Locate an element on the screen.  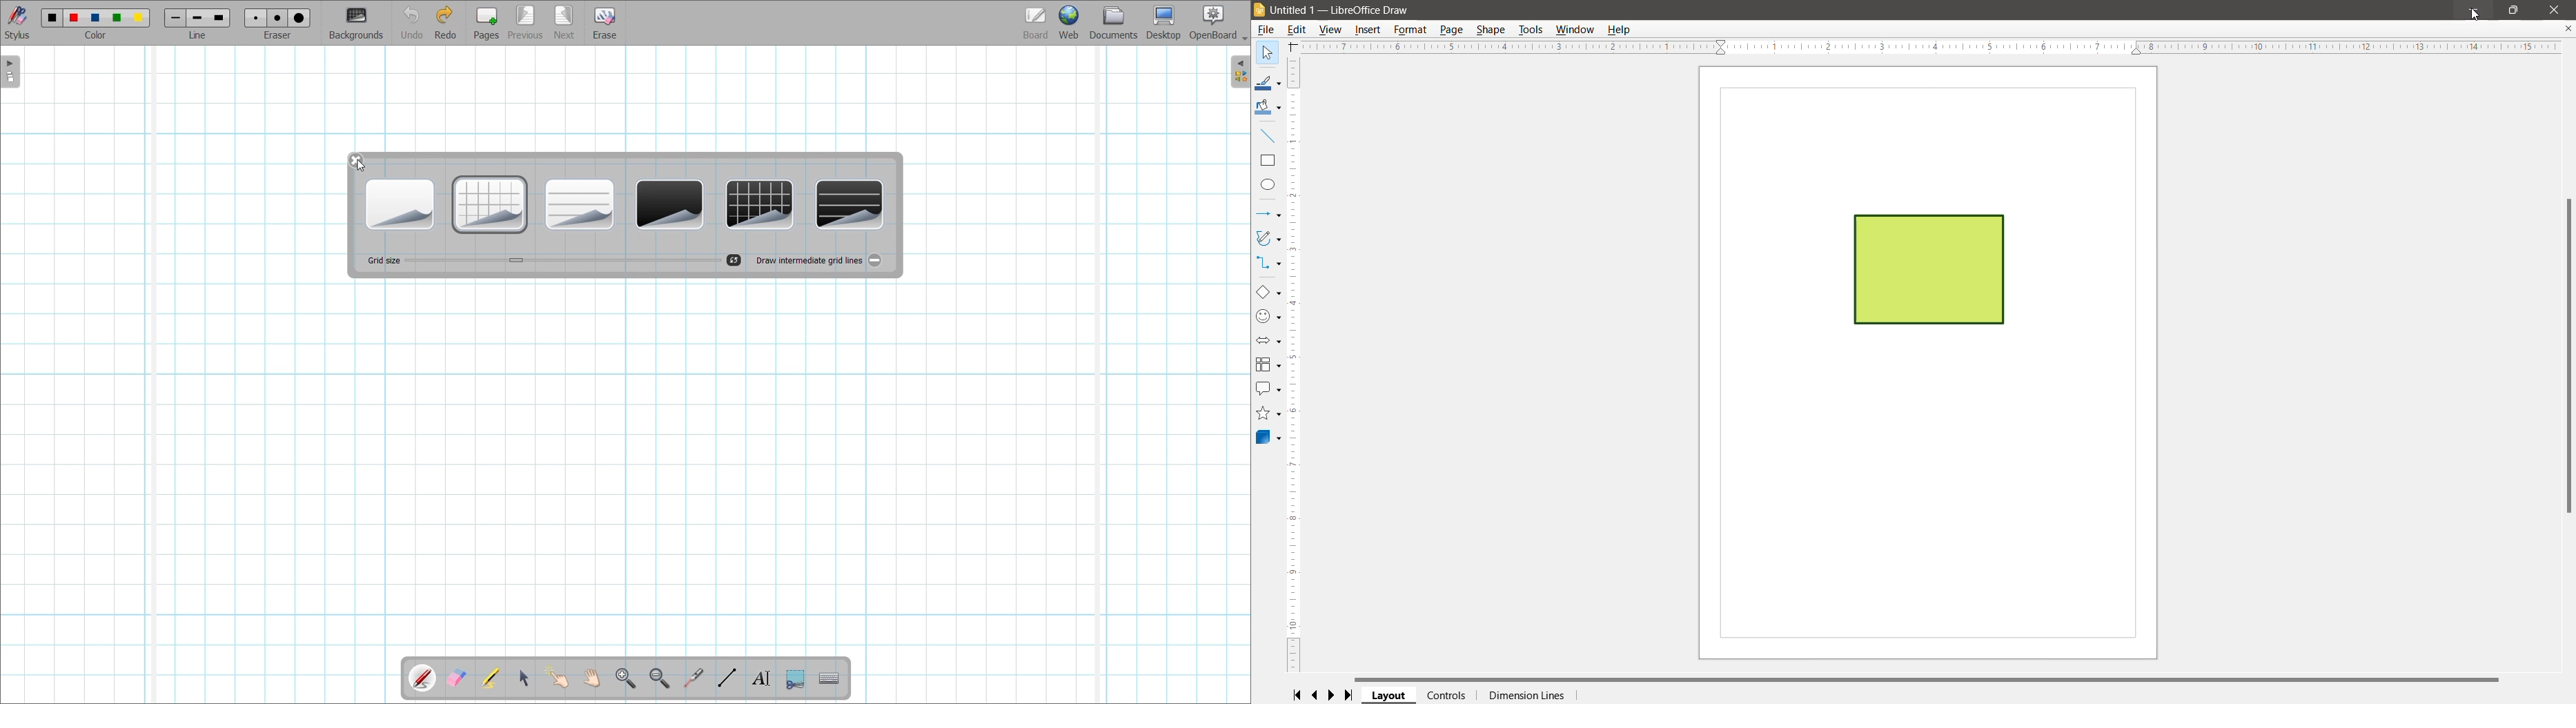
Window is located at coordinates (1576, 30).